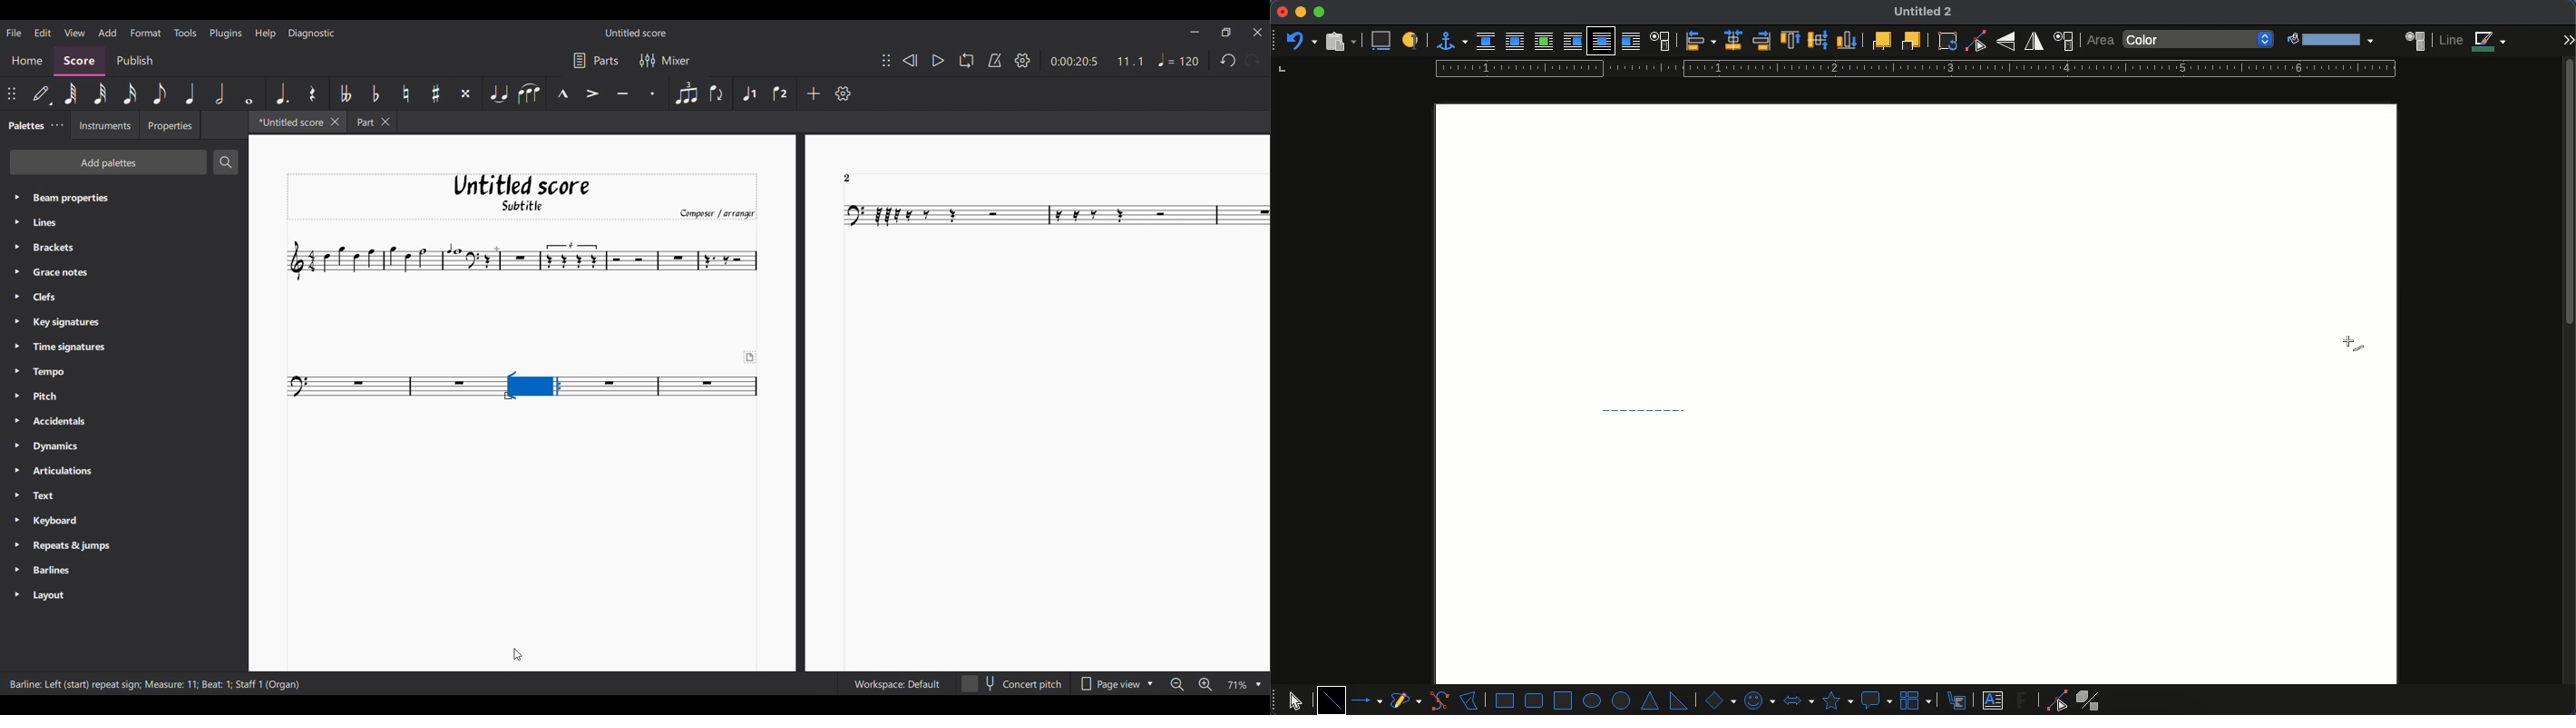 The height and width of the screenshot is (728, 2576). What do you see at coordinates (160, 93) in the screenshot?
I see `8th note` at bounding box center [160, 93].